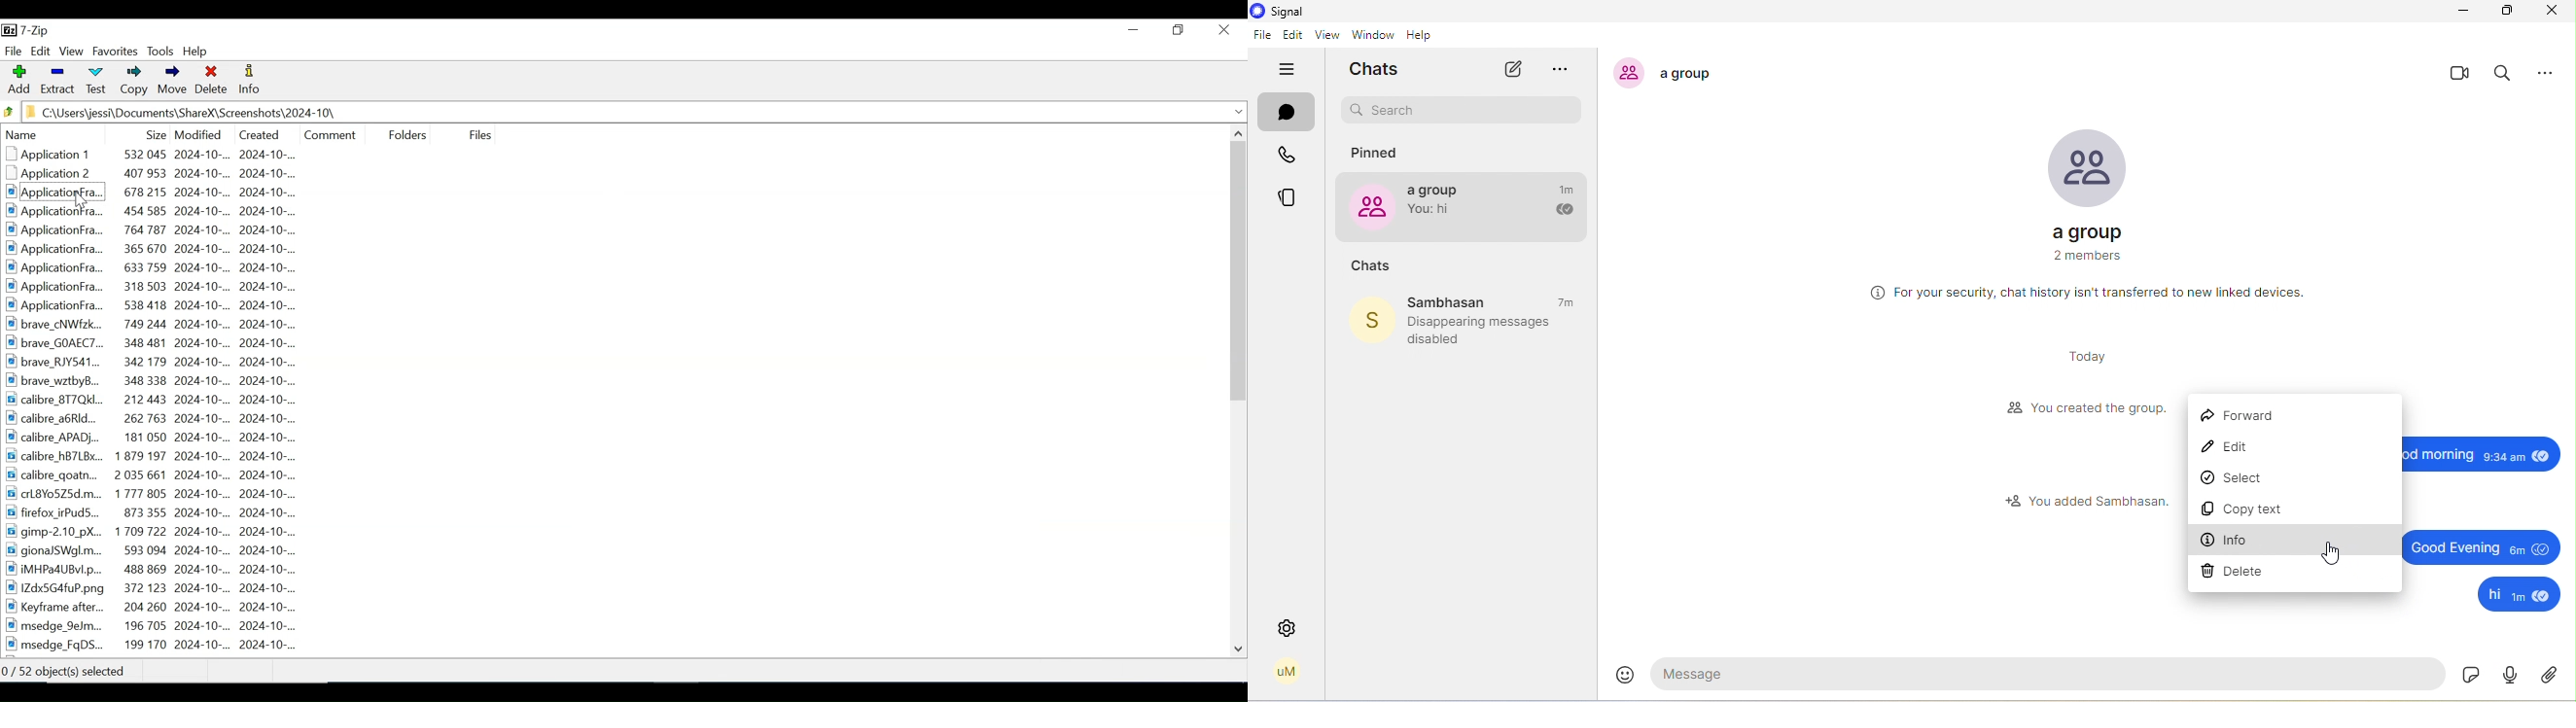 The width and height of the screenshot is (2576, 728). Describe the element at coordinates (2082, 358) in the screenshot. I see `today` at that location.